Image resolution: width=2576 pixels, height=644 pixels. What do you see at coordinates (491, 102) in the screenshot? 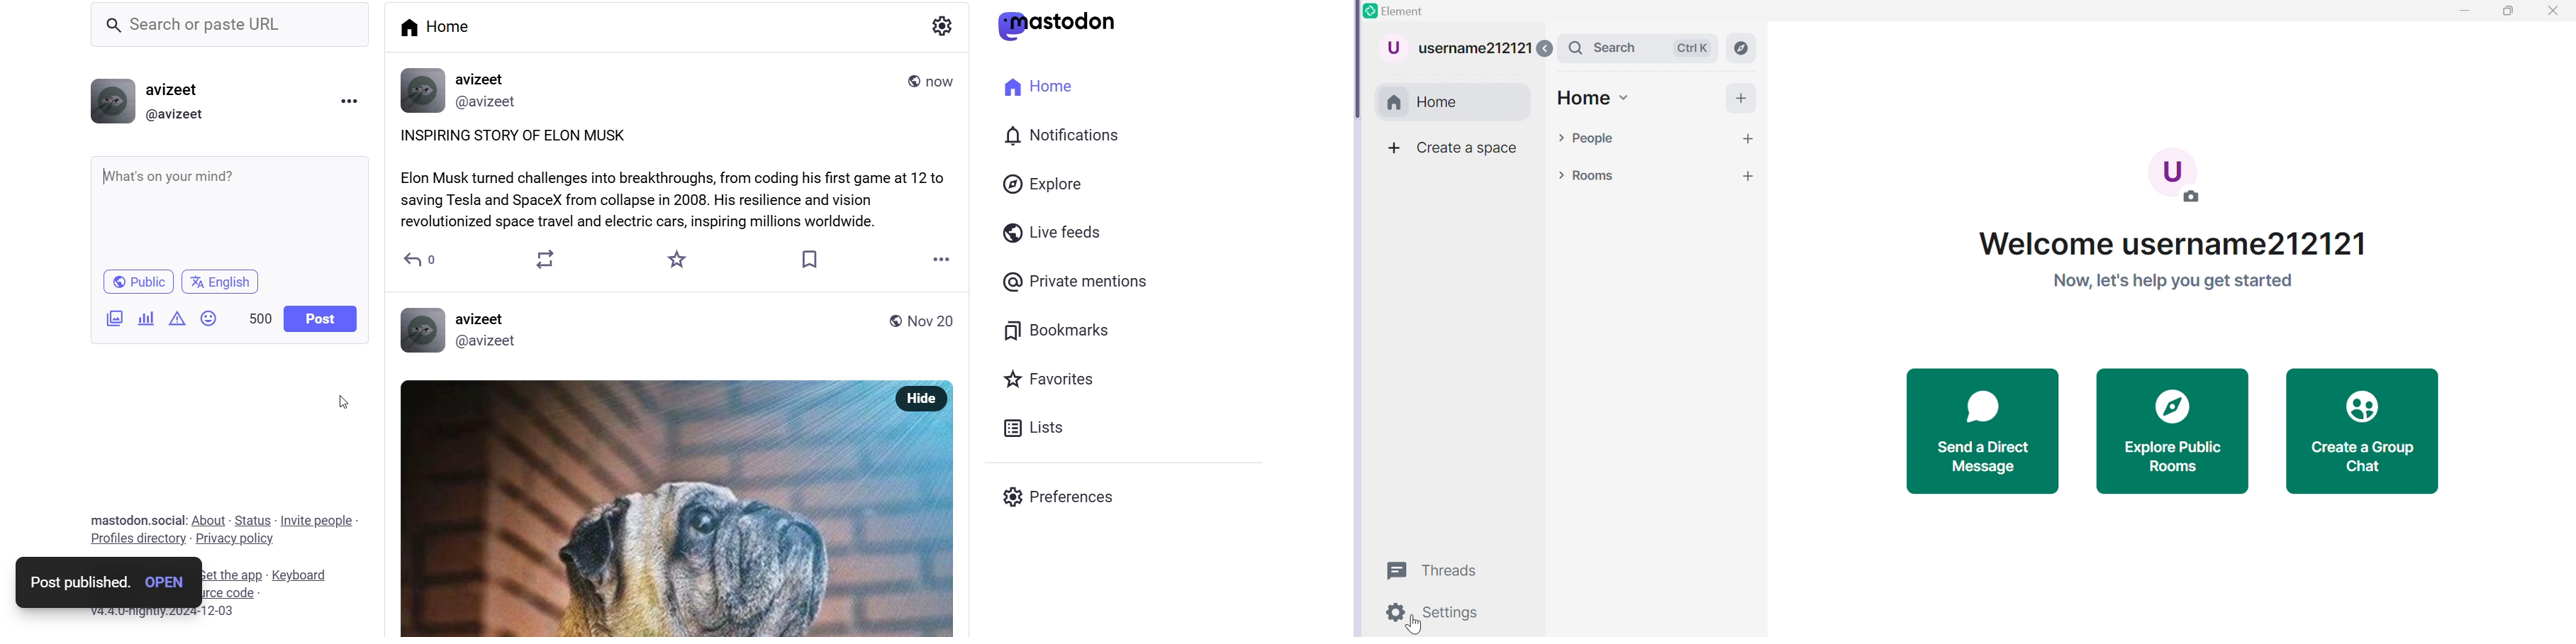
I see `@avizeet` at bounding box center [491, 102].